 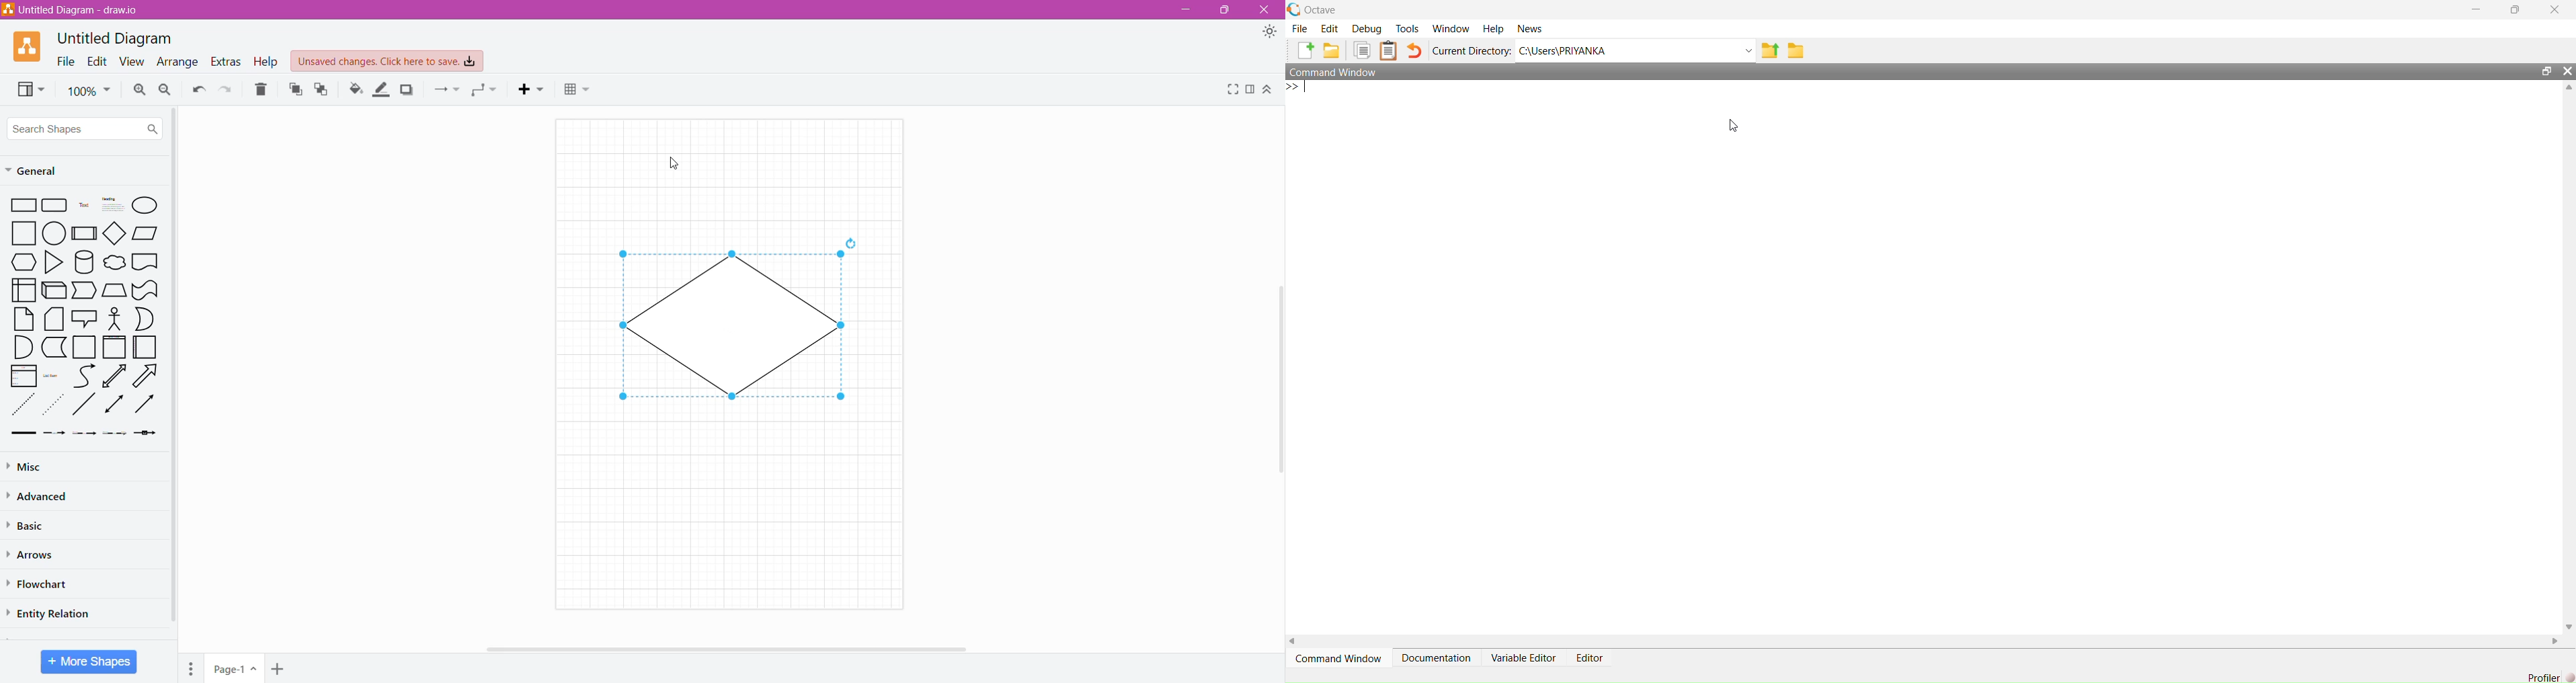 What do you see at coordinates (23, 289) in the screenshot?
I see `Internal Document` at bounding box center [23, 289].